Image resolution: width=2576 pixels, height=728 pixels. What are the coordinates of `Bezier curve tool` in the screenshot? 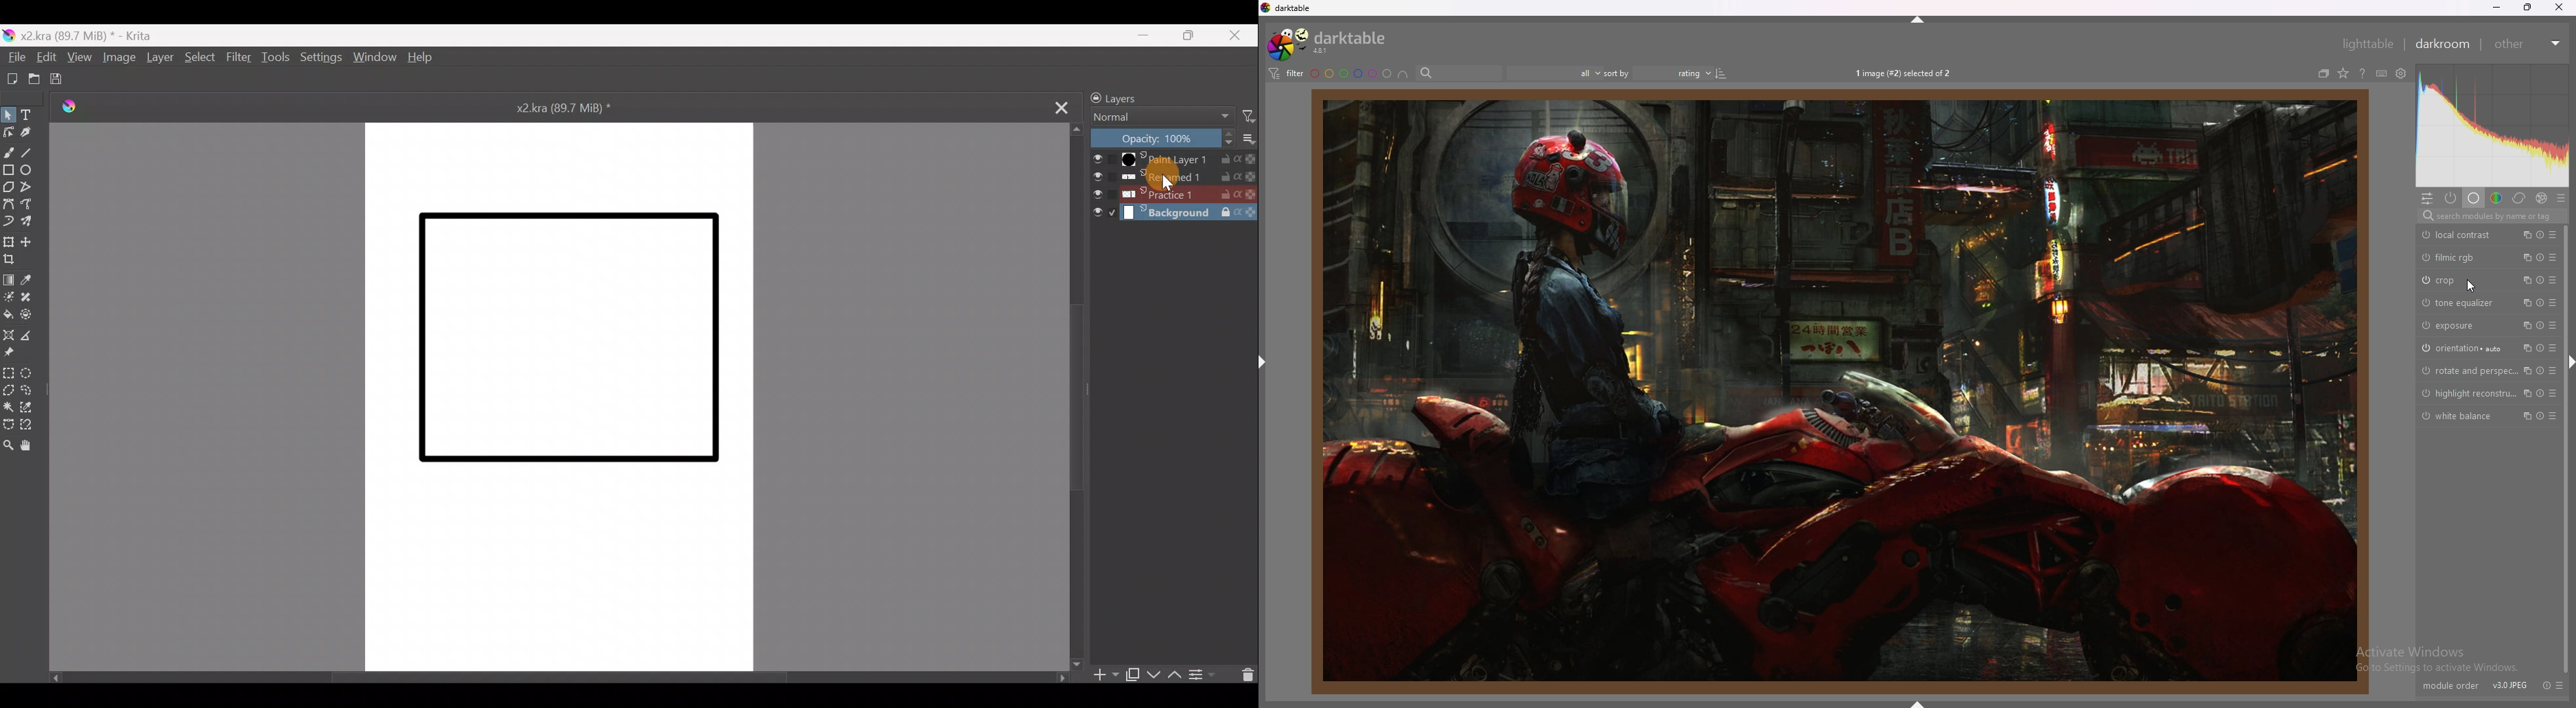 It's located at (9, 205).